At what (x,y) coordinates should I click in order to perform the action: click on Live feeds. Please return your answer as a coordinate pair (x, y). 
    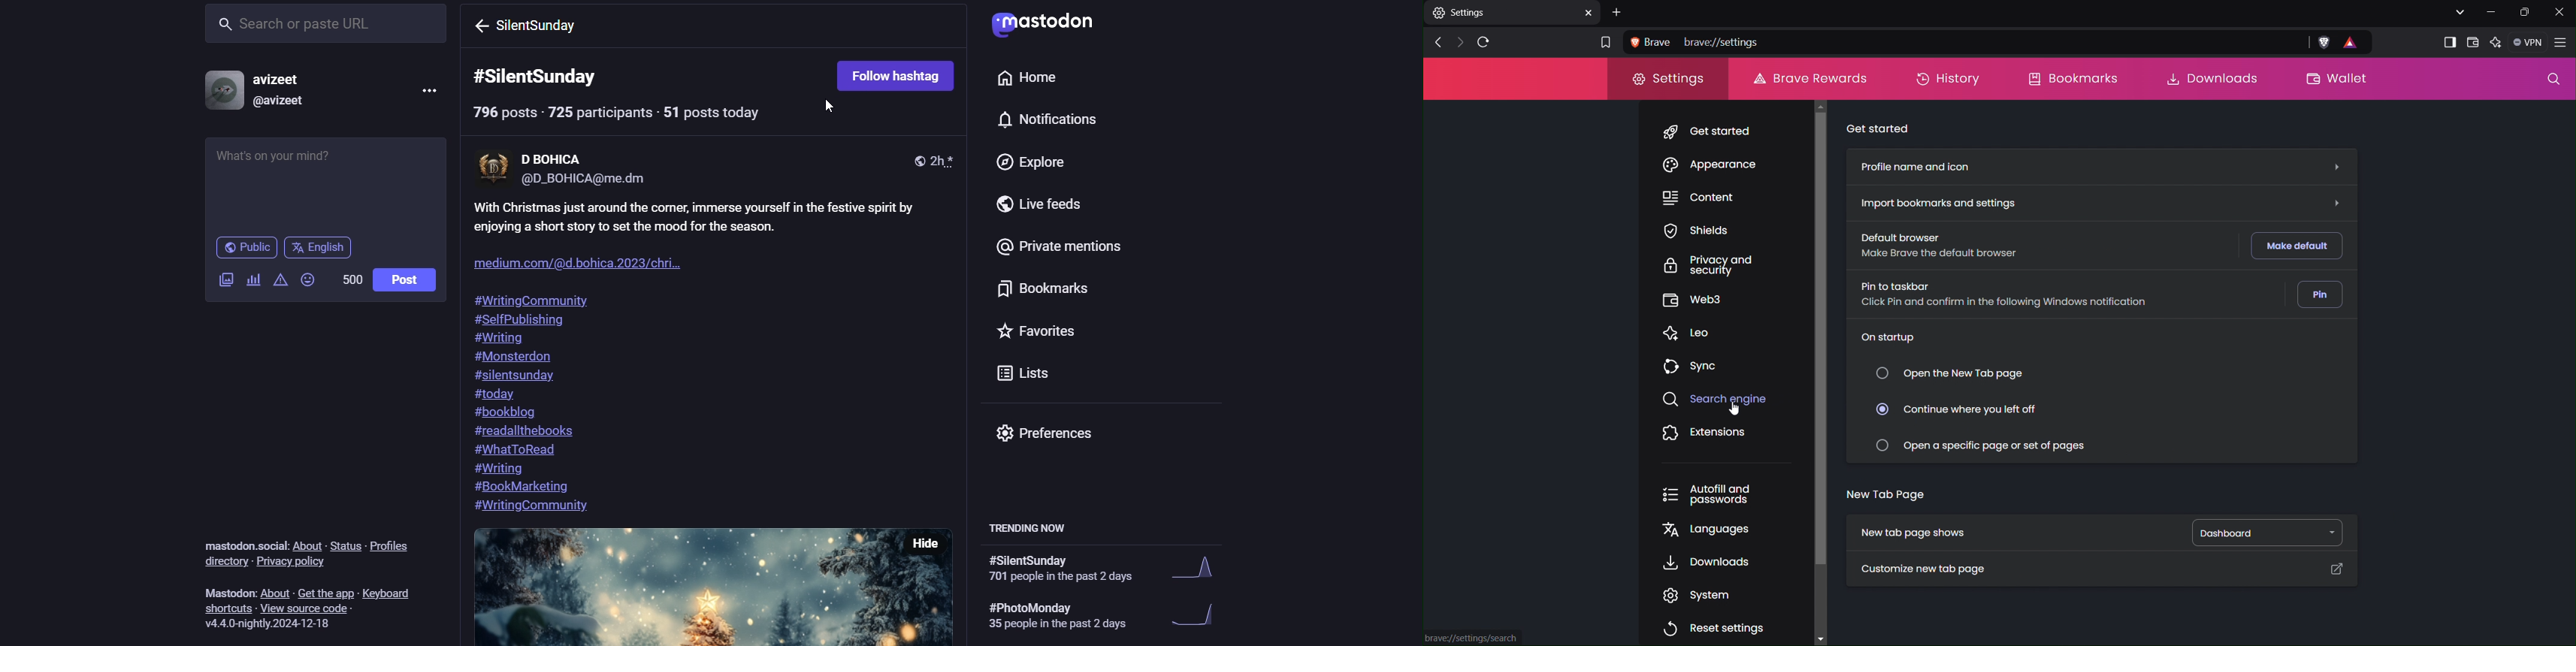
    Looking at the image, I should click on (1017, 204).